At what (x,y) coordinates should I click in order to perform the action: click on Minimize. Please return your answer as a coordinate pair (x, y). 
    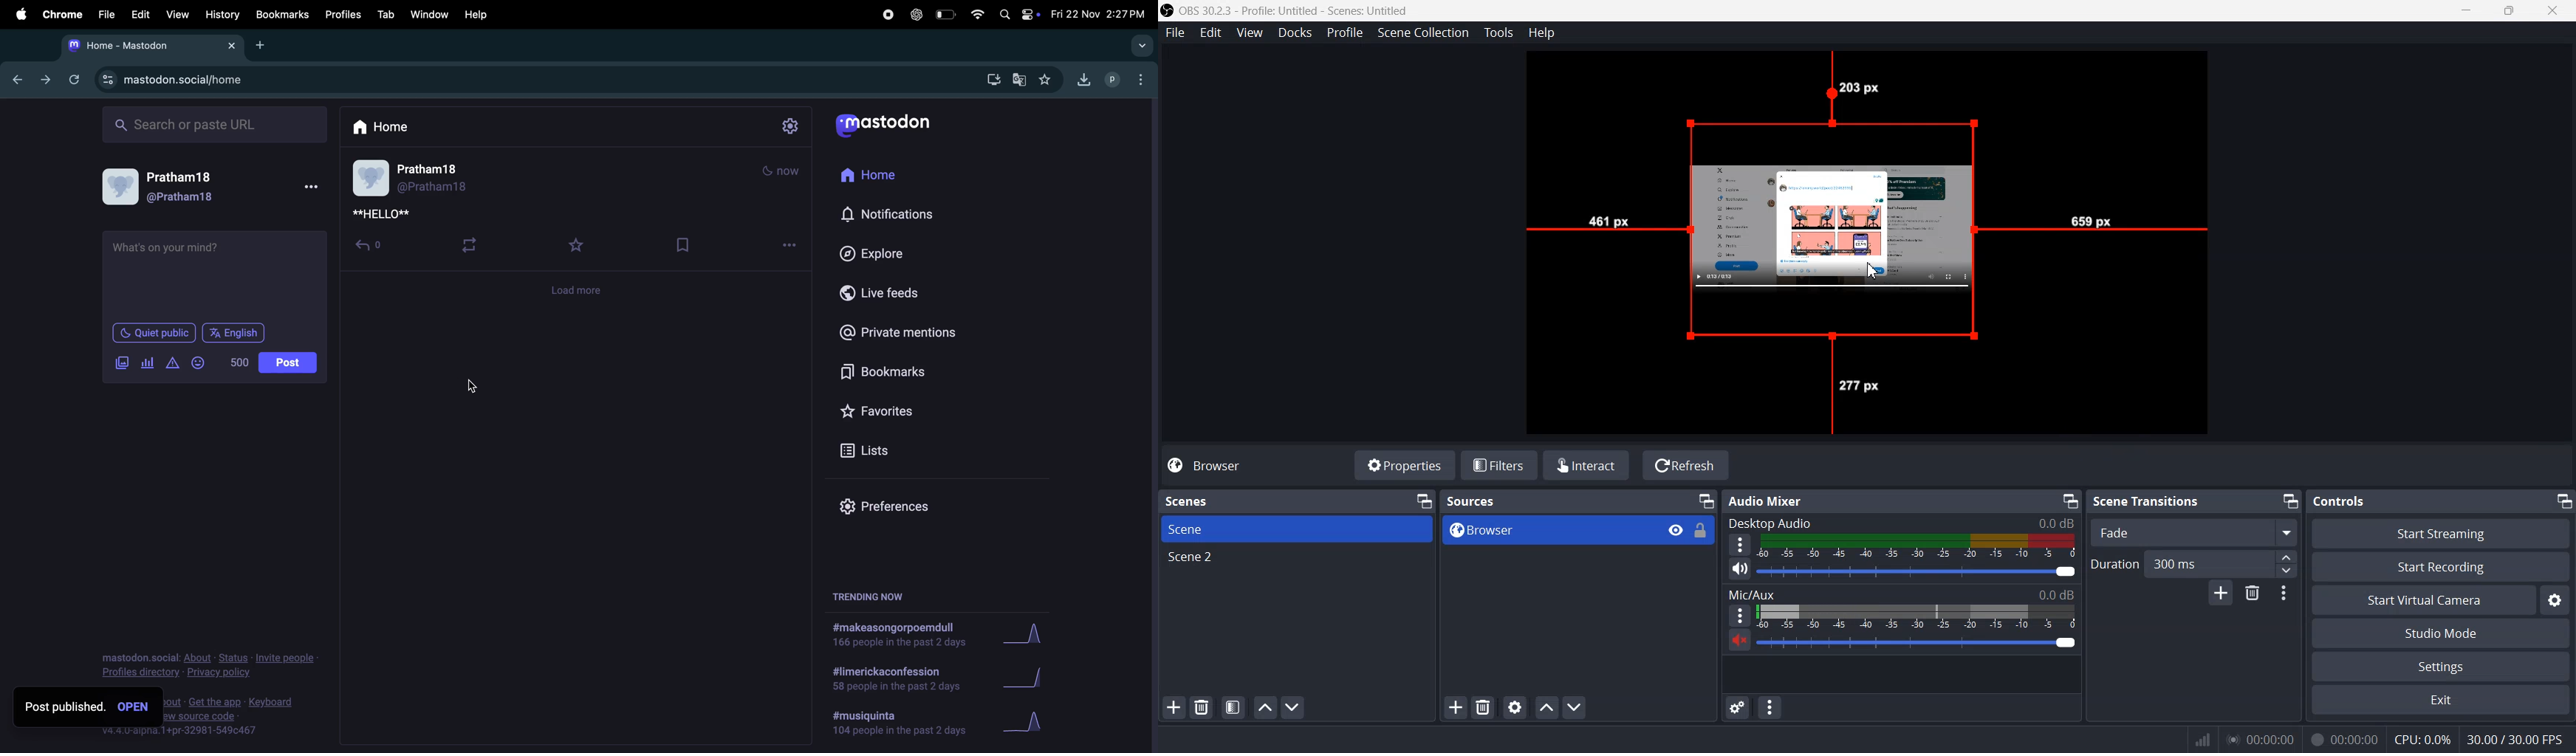
    Looking at the image, I should click on (2071, 501).